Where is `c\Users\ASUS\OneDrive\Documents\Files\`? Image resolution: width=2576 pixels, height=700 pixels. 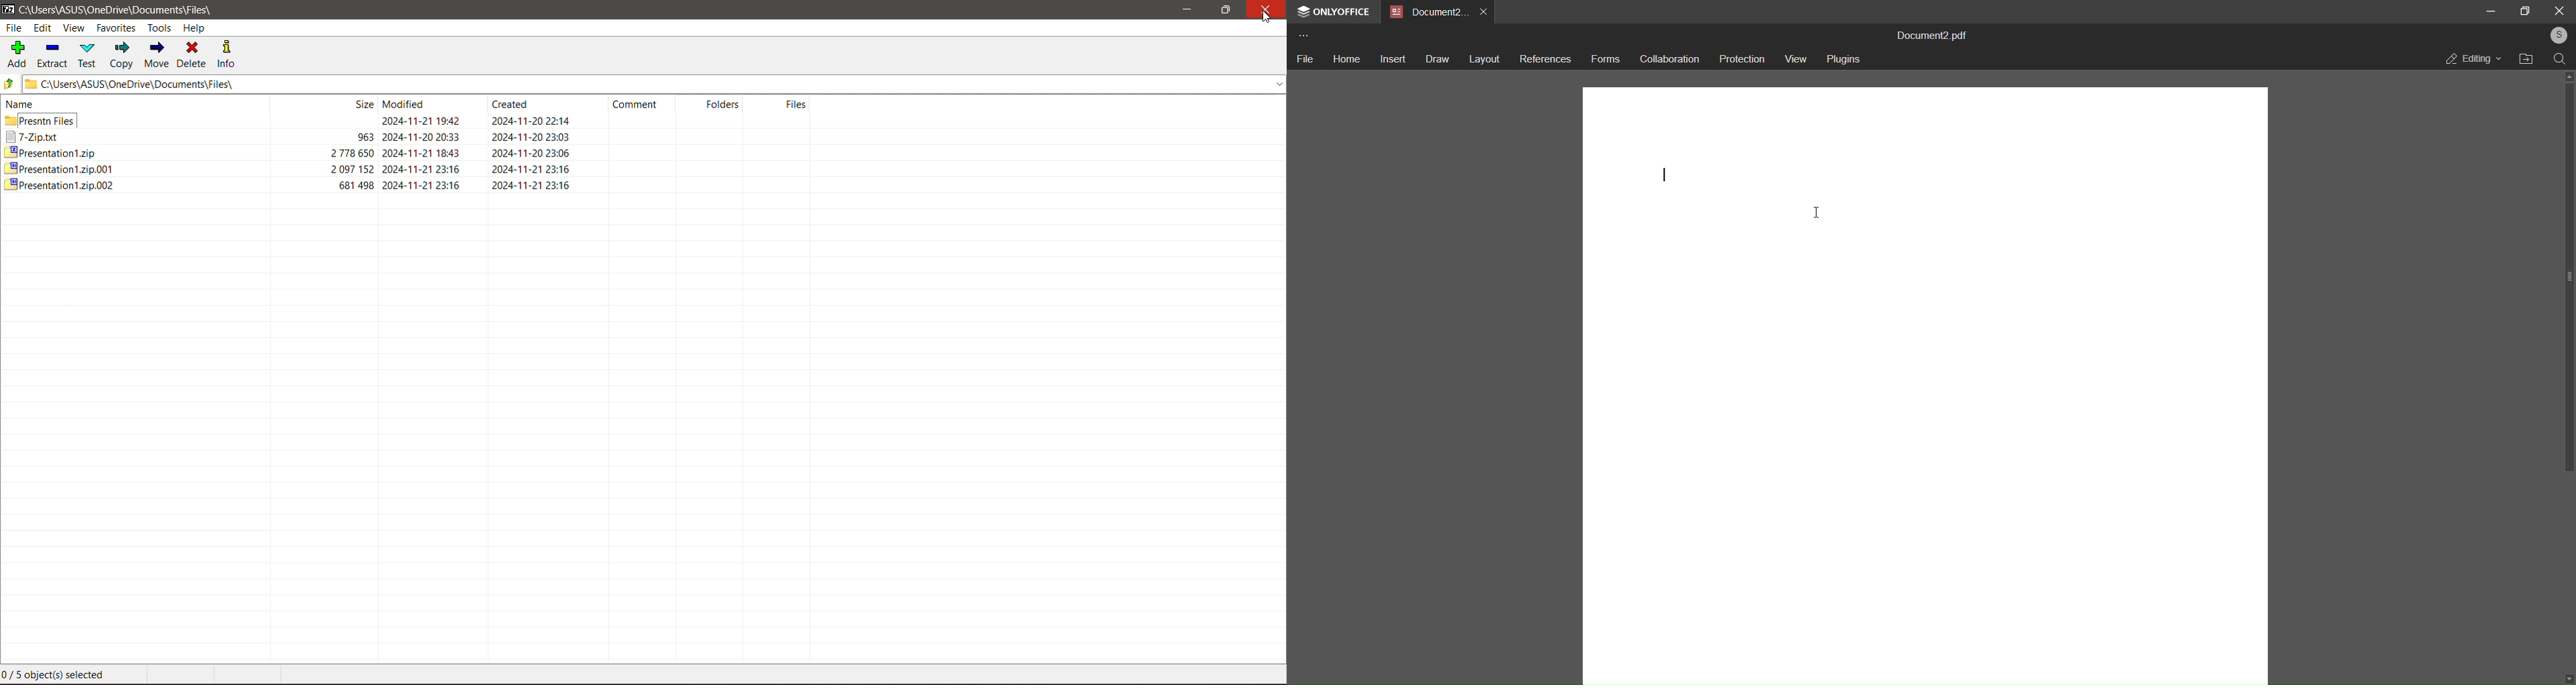 c\Users\ASUS\OneDrive\Documents\Files\ is located at coordinates (123, 9).